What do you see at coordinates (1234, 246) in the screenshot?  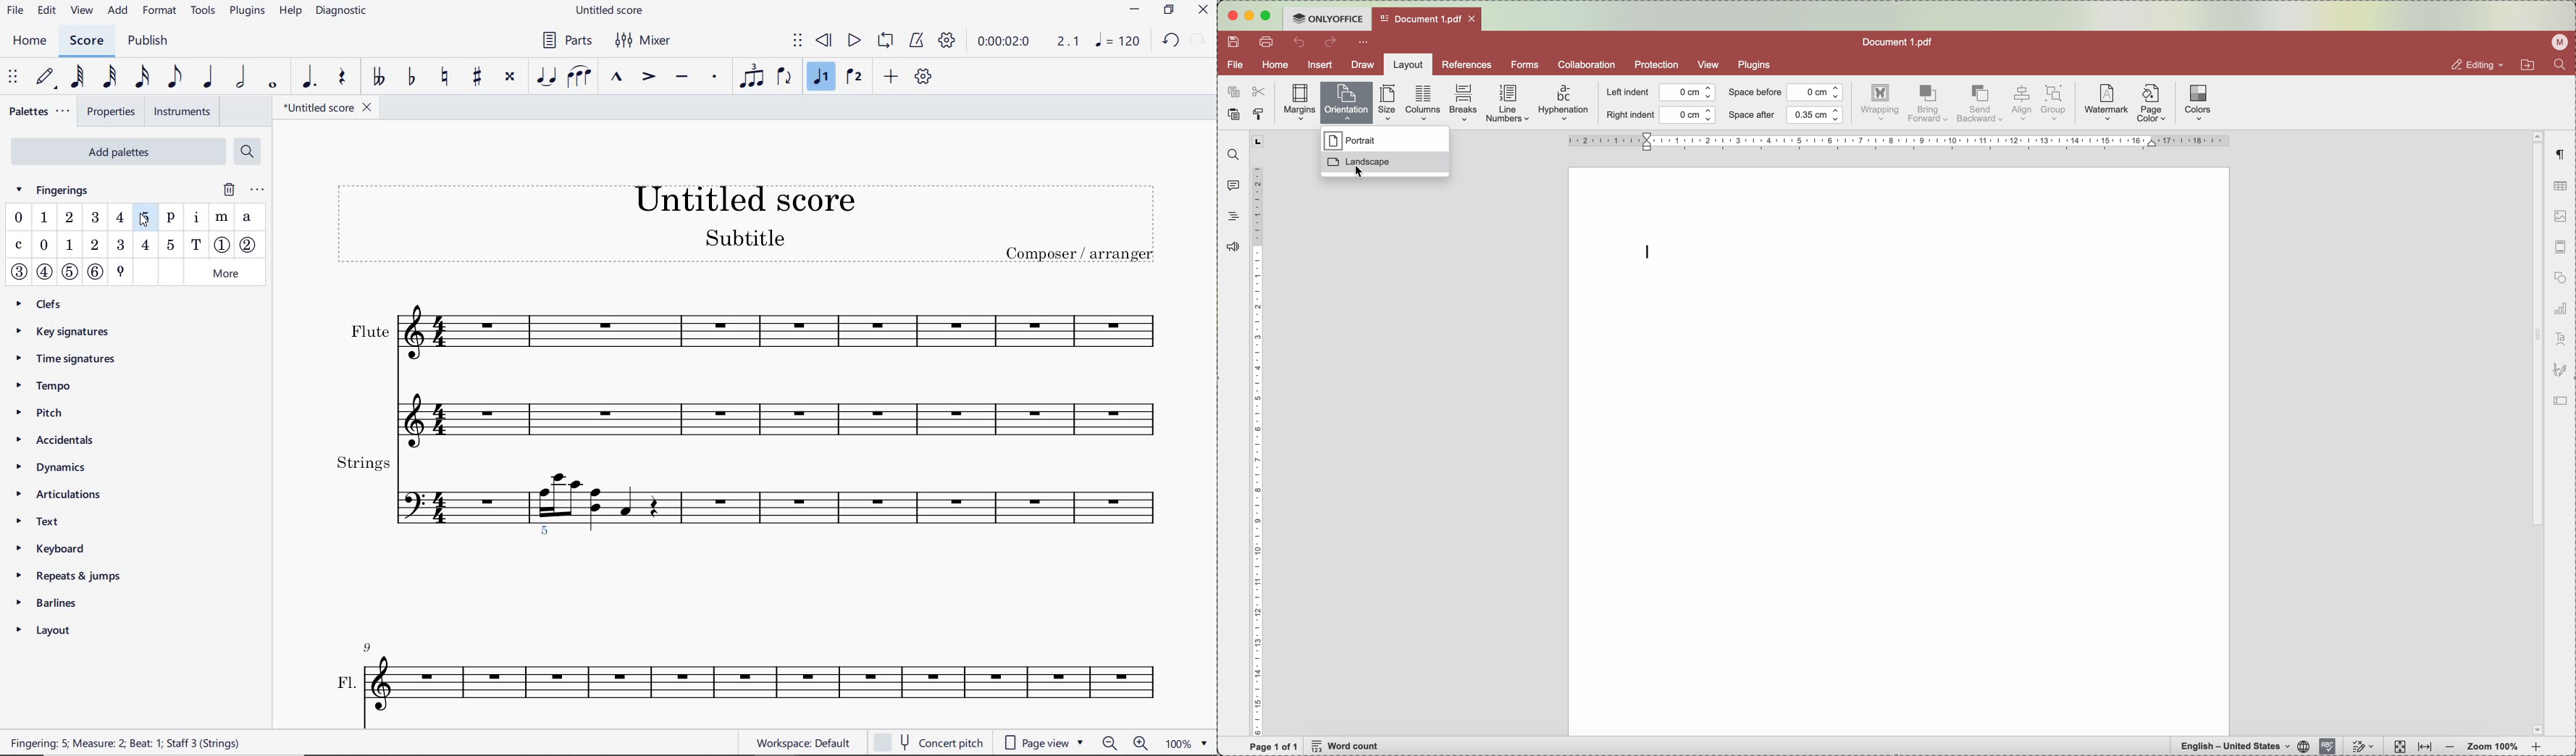 I see `feedback and support` at bounding box center [1234, 246].